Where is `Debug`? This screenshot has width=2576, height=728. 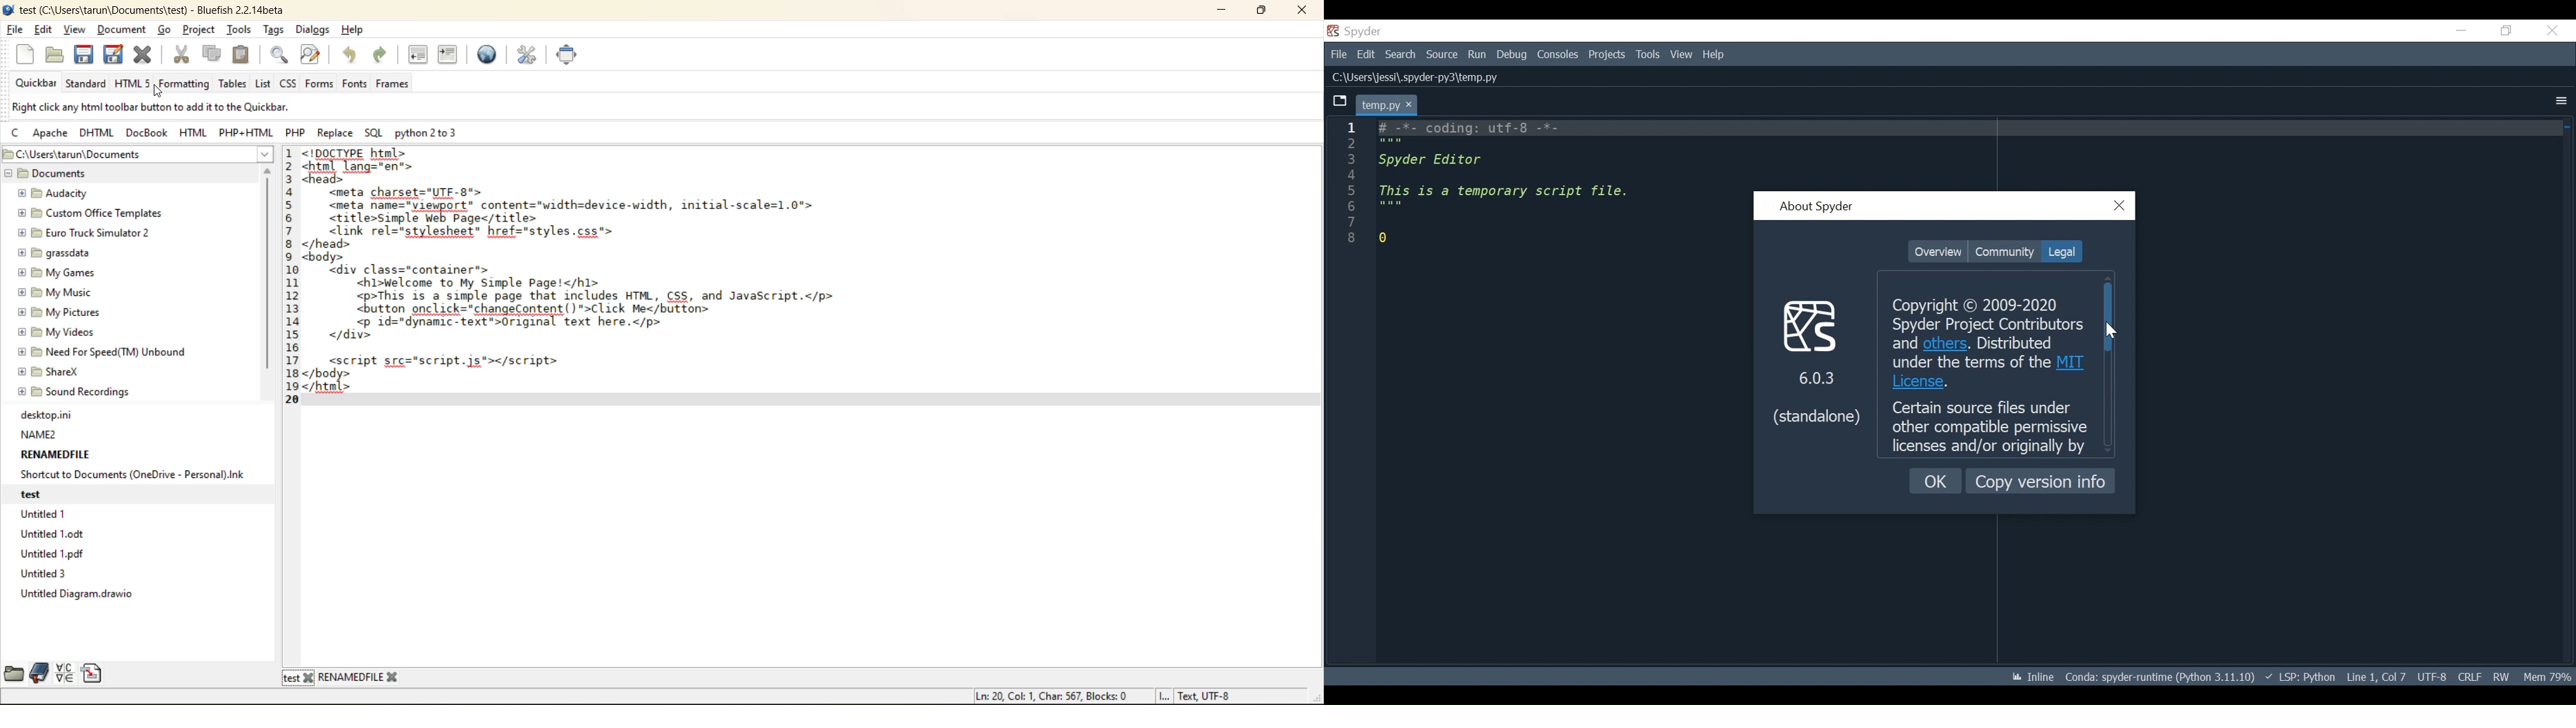
Debug is located at coordinates (1513, 55).